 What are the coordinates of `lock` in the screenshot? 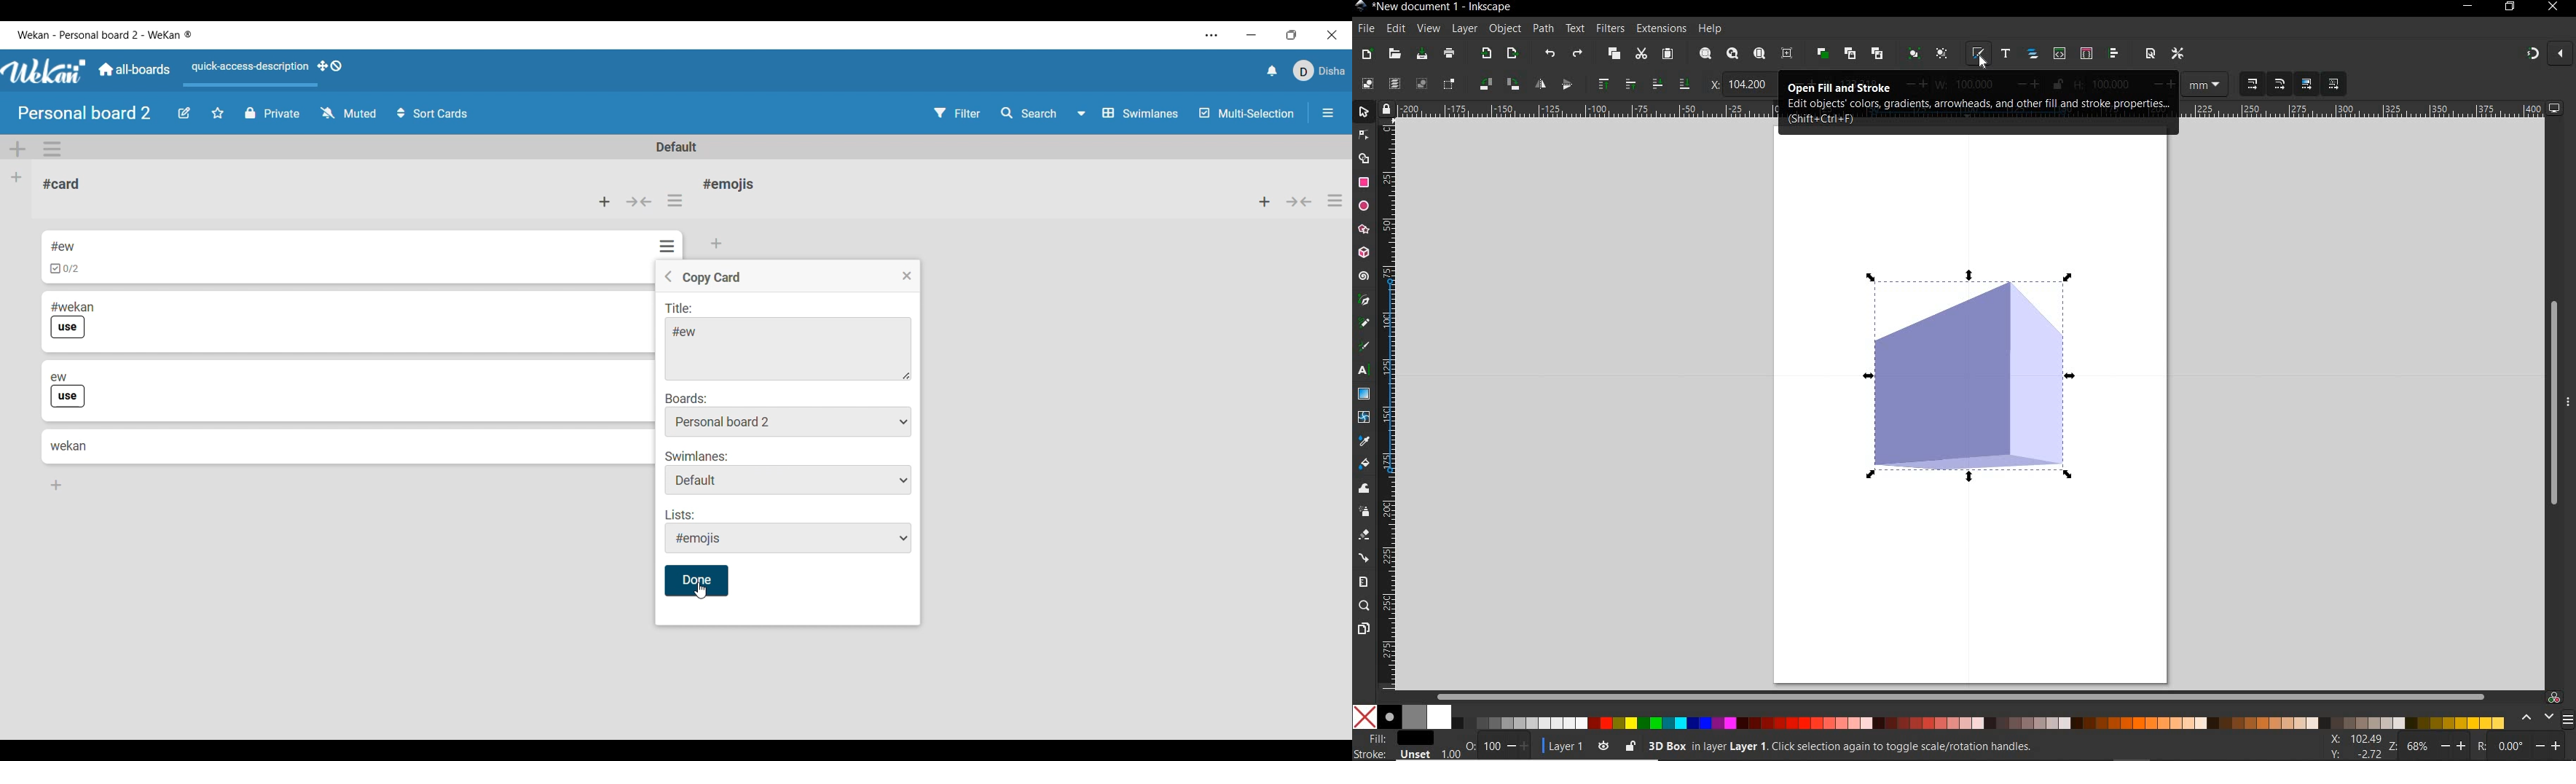 It's located at (1385, 108).